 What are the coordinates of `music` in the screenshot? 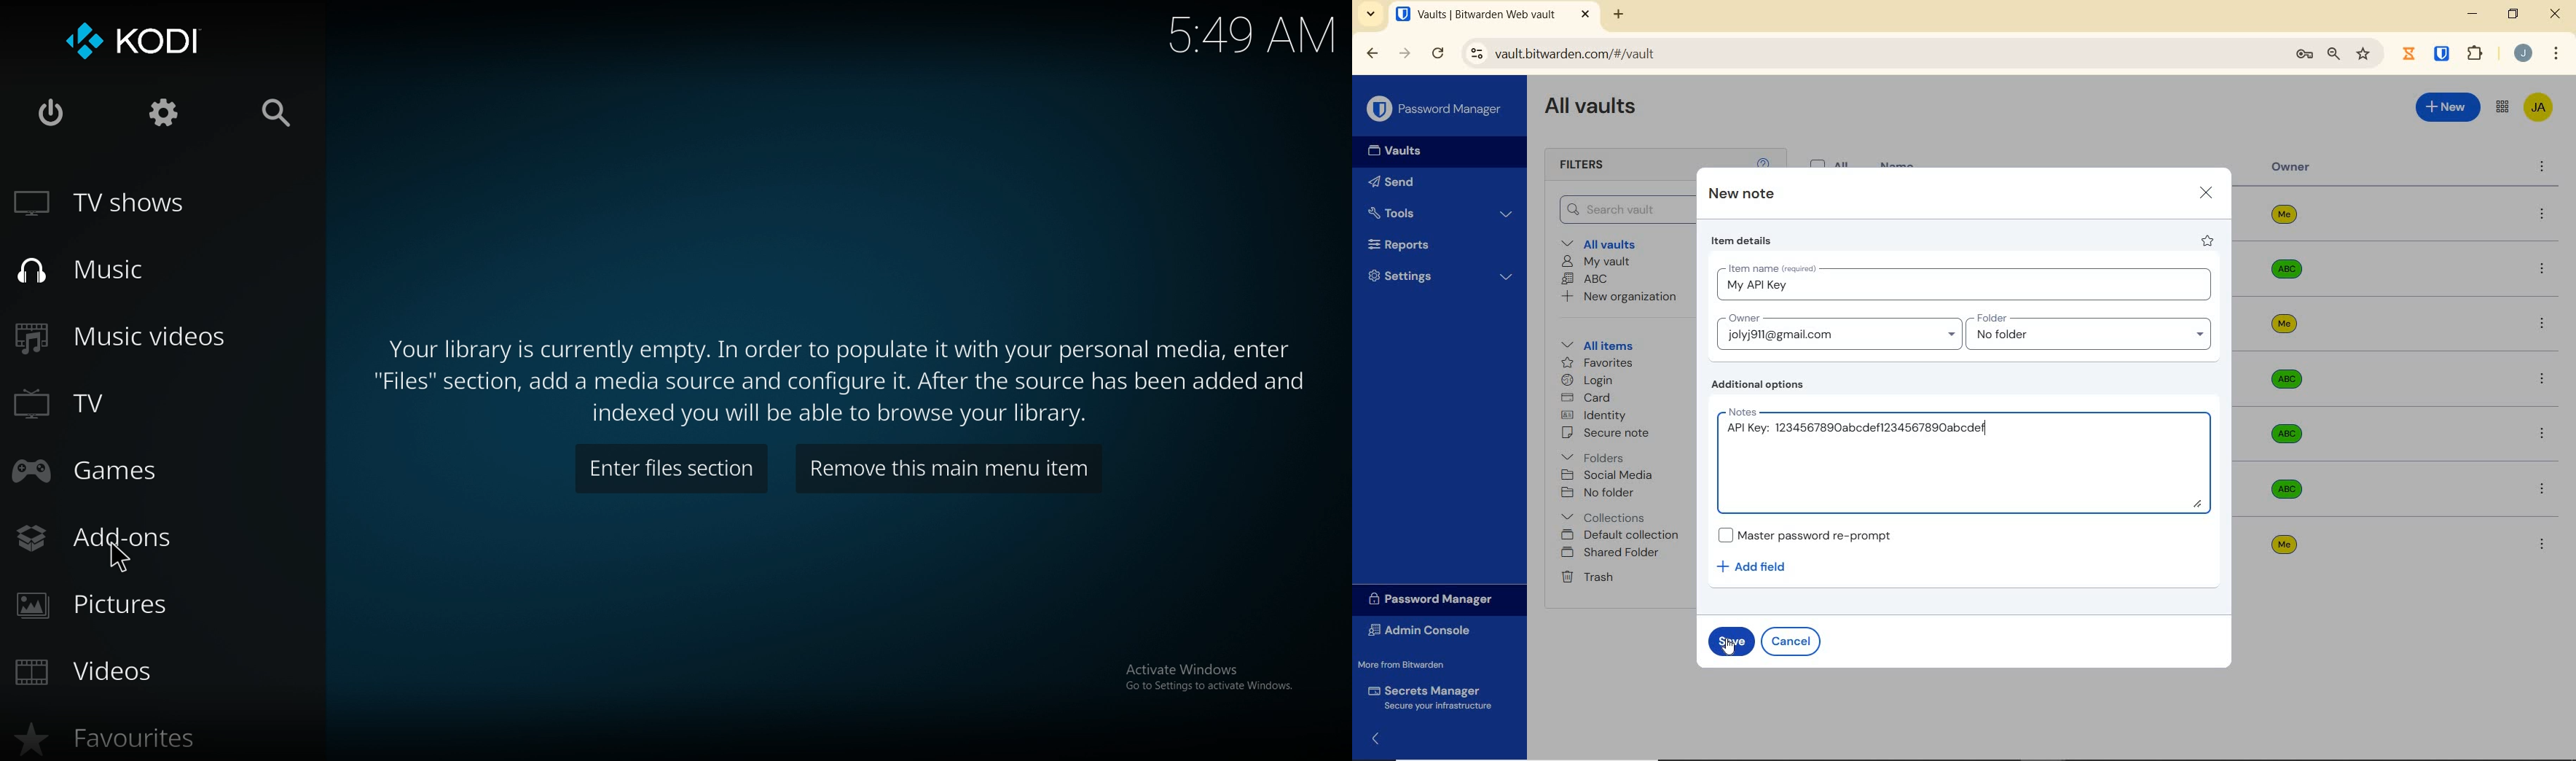 It's located at (99, 268).